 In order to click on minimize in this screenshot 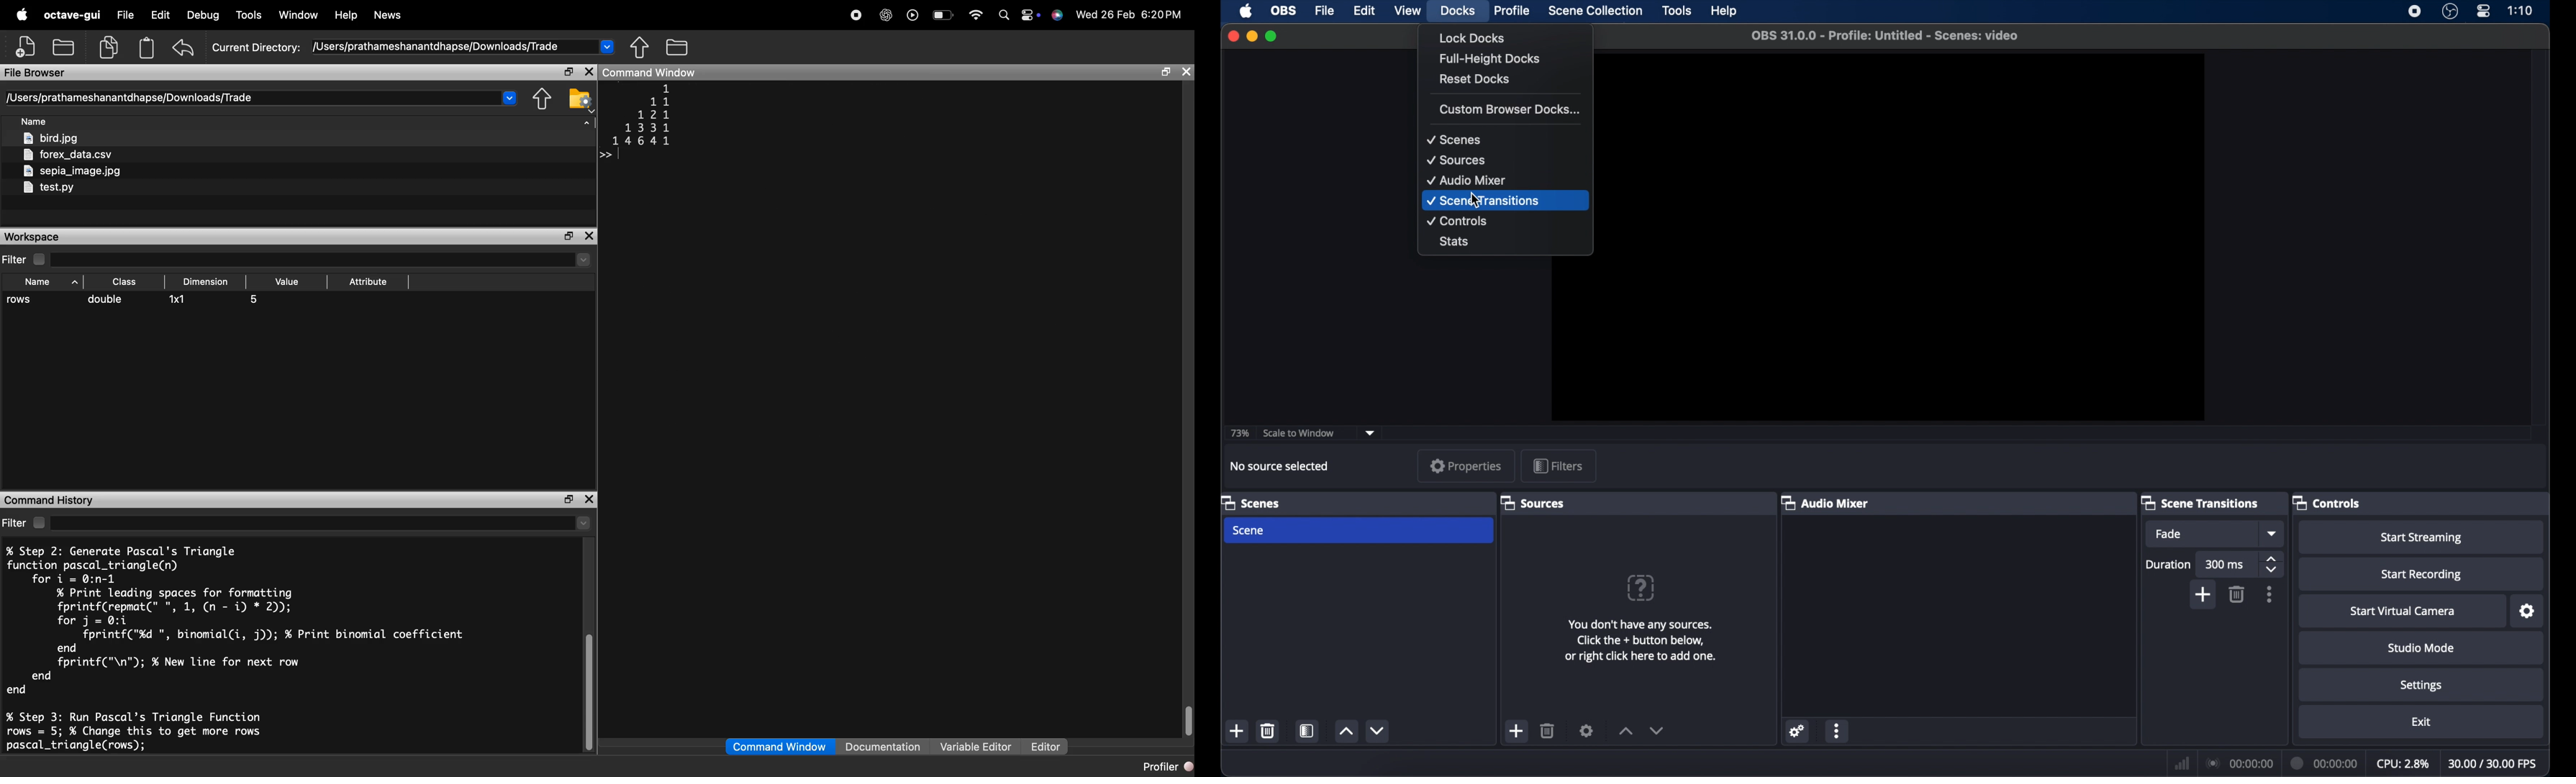, I will do `click(1251, 36)`.